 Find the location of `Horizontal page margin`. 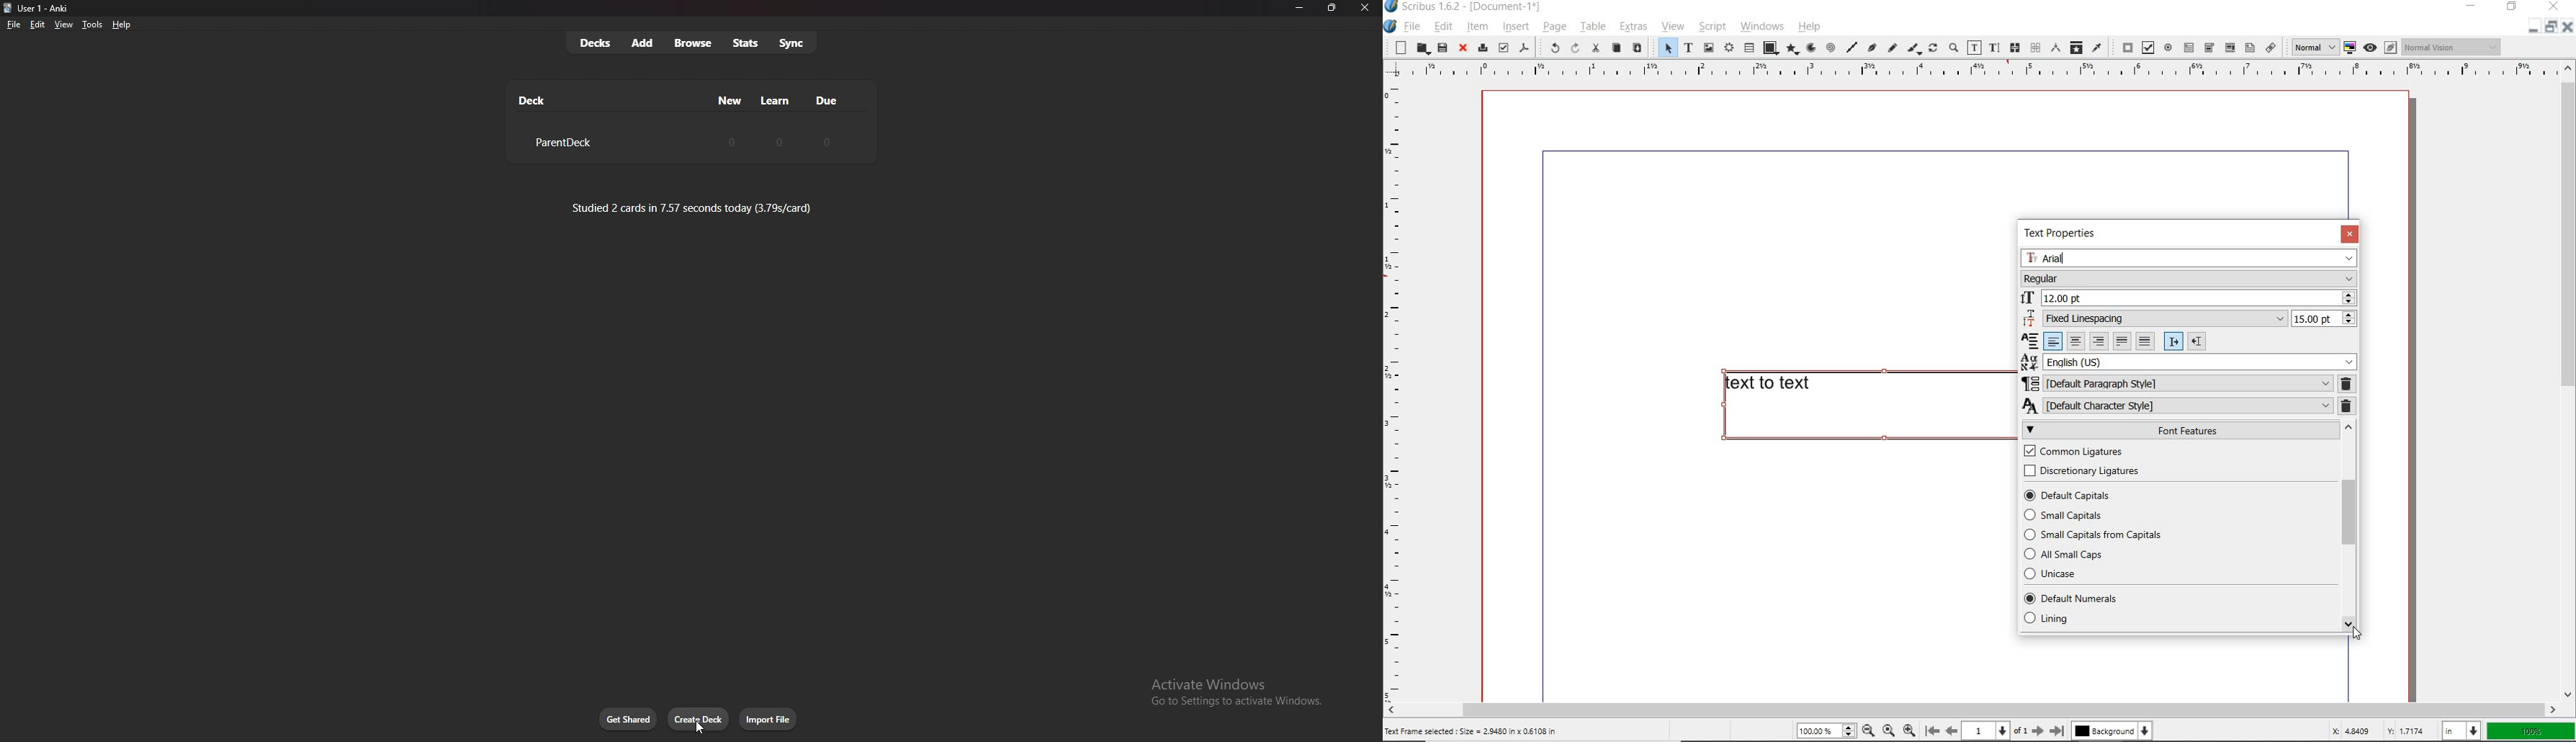

Horizontal page margin is located at coordinates (1403, 392).